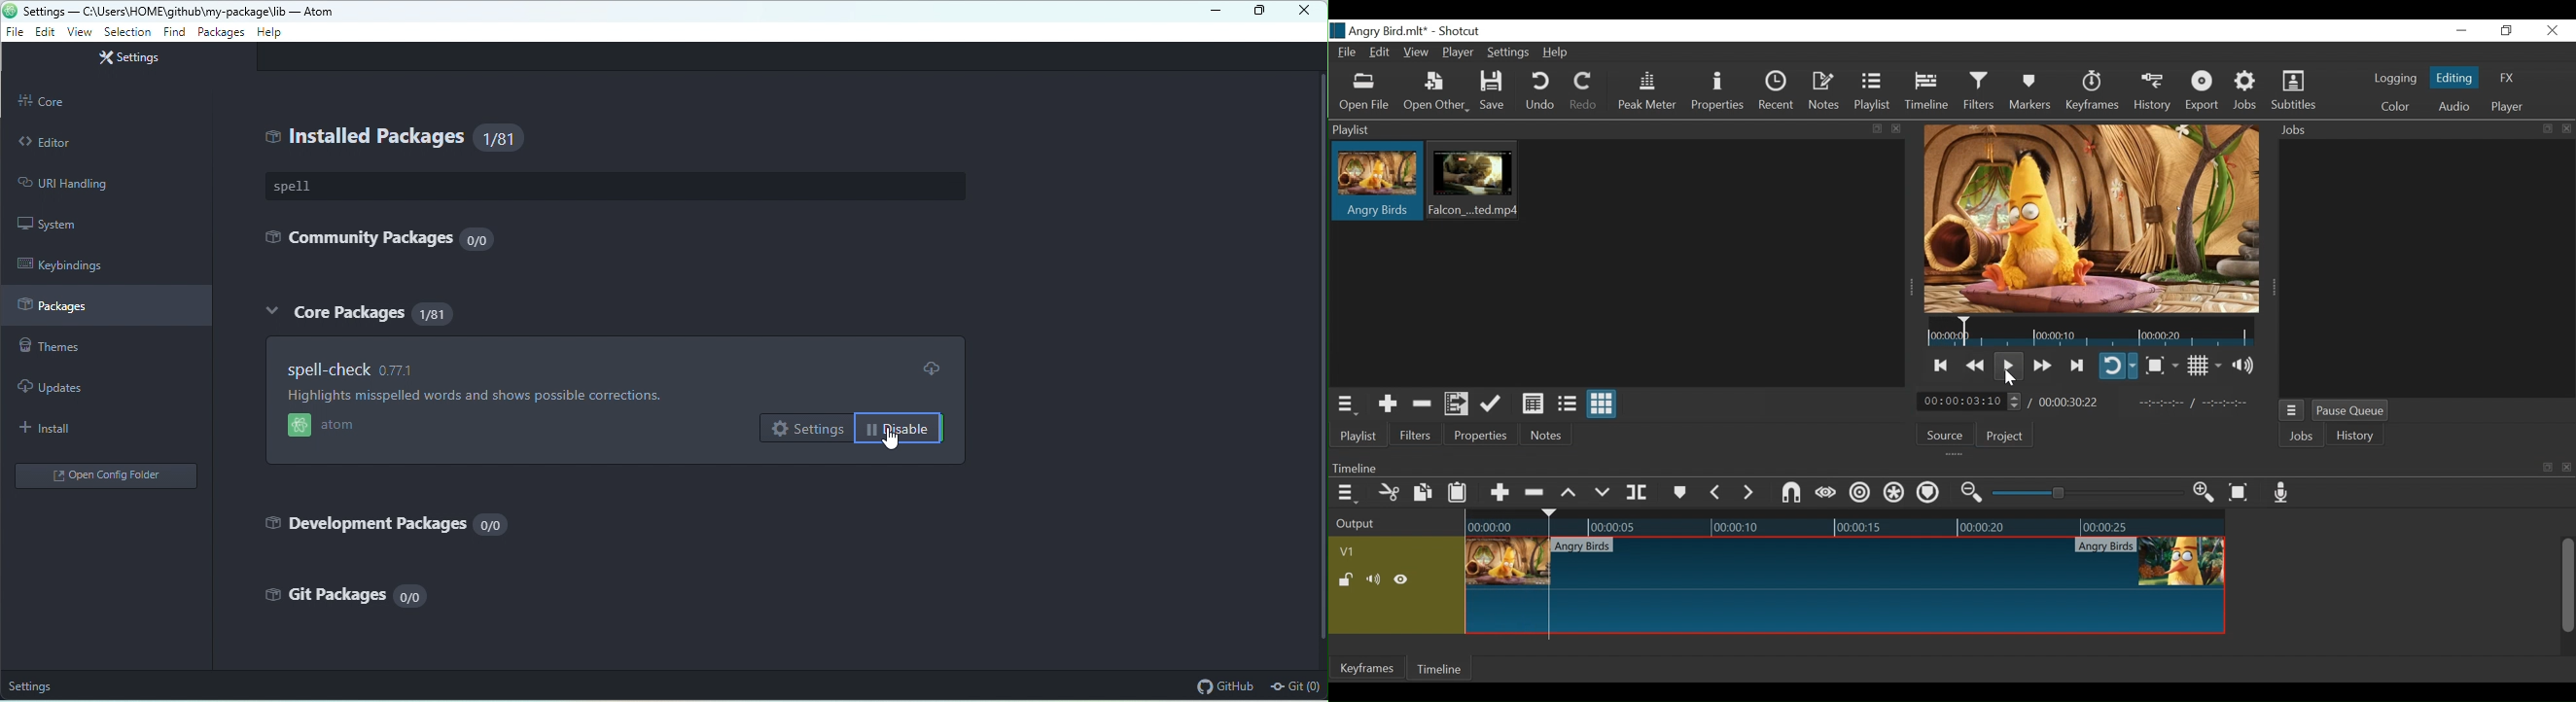 The image size is (2576, 728). I want to click on Output, so click(1379, 528).